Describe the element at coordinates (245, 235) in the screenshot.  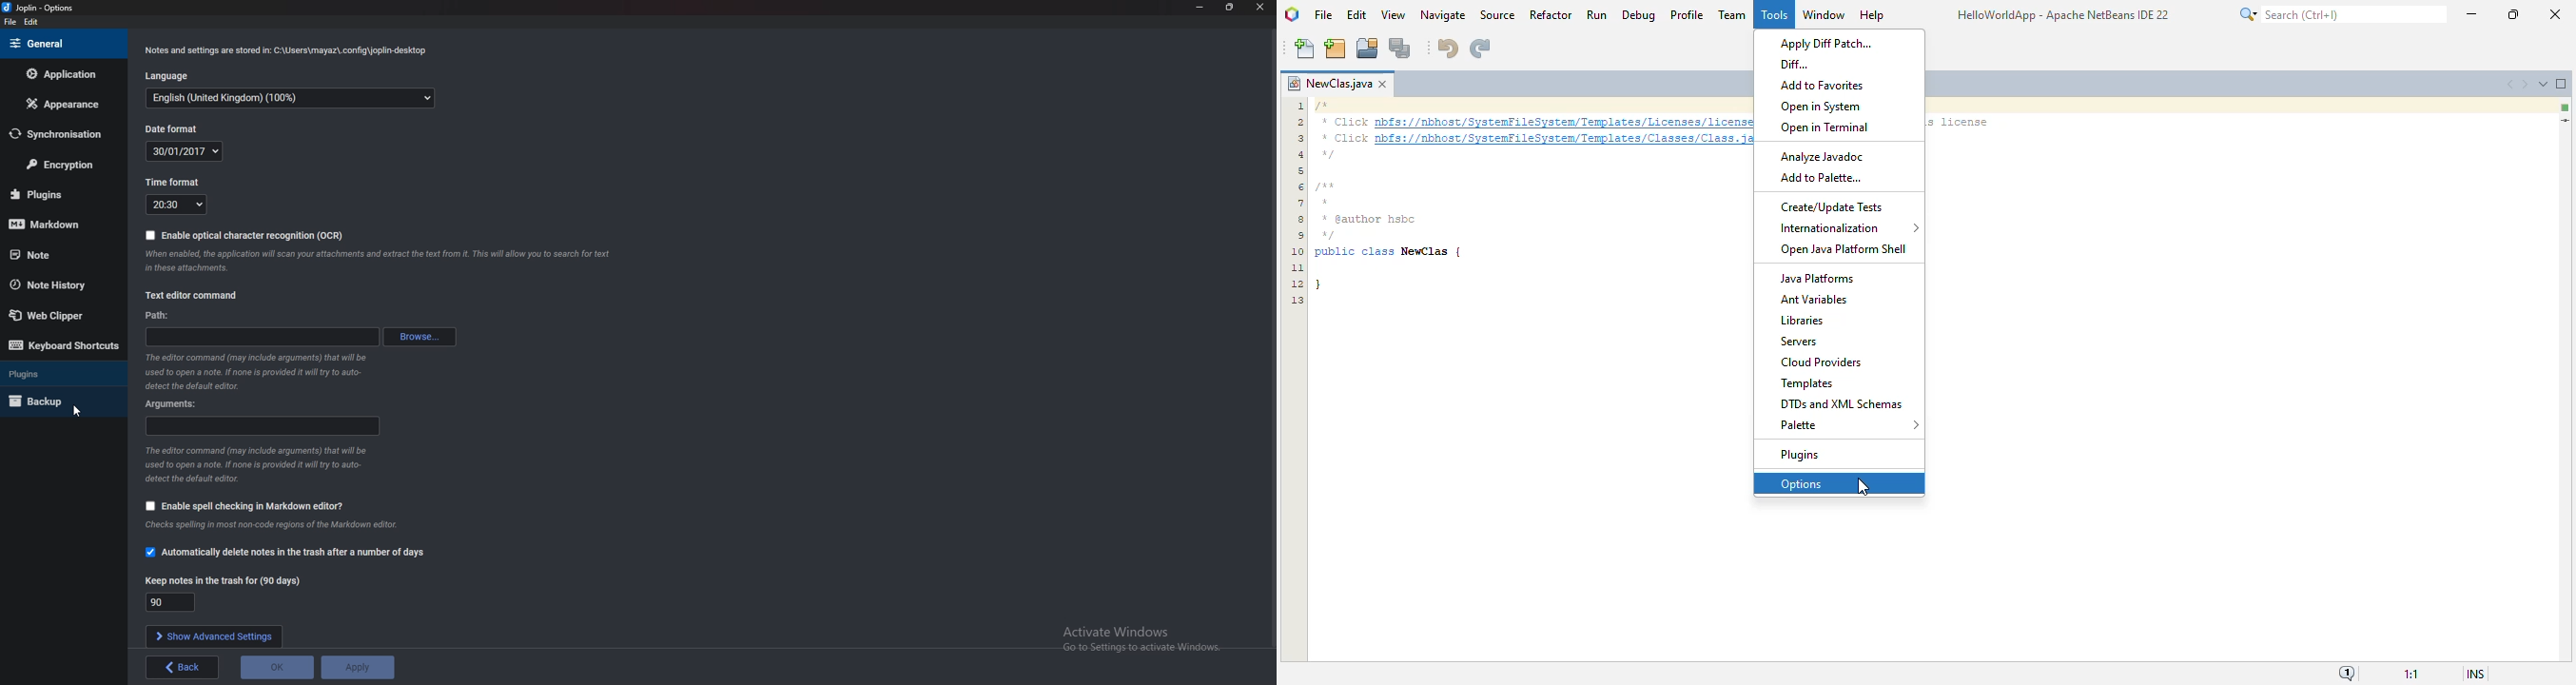
I see `Enable OCR` at that location.